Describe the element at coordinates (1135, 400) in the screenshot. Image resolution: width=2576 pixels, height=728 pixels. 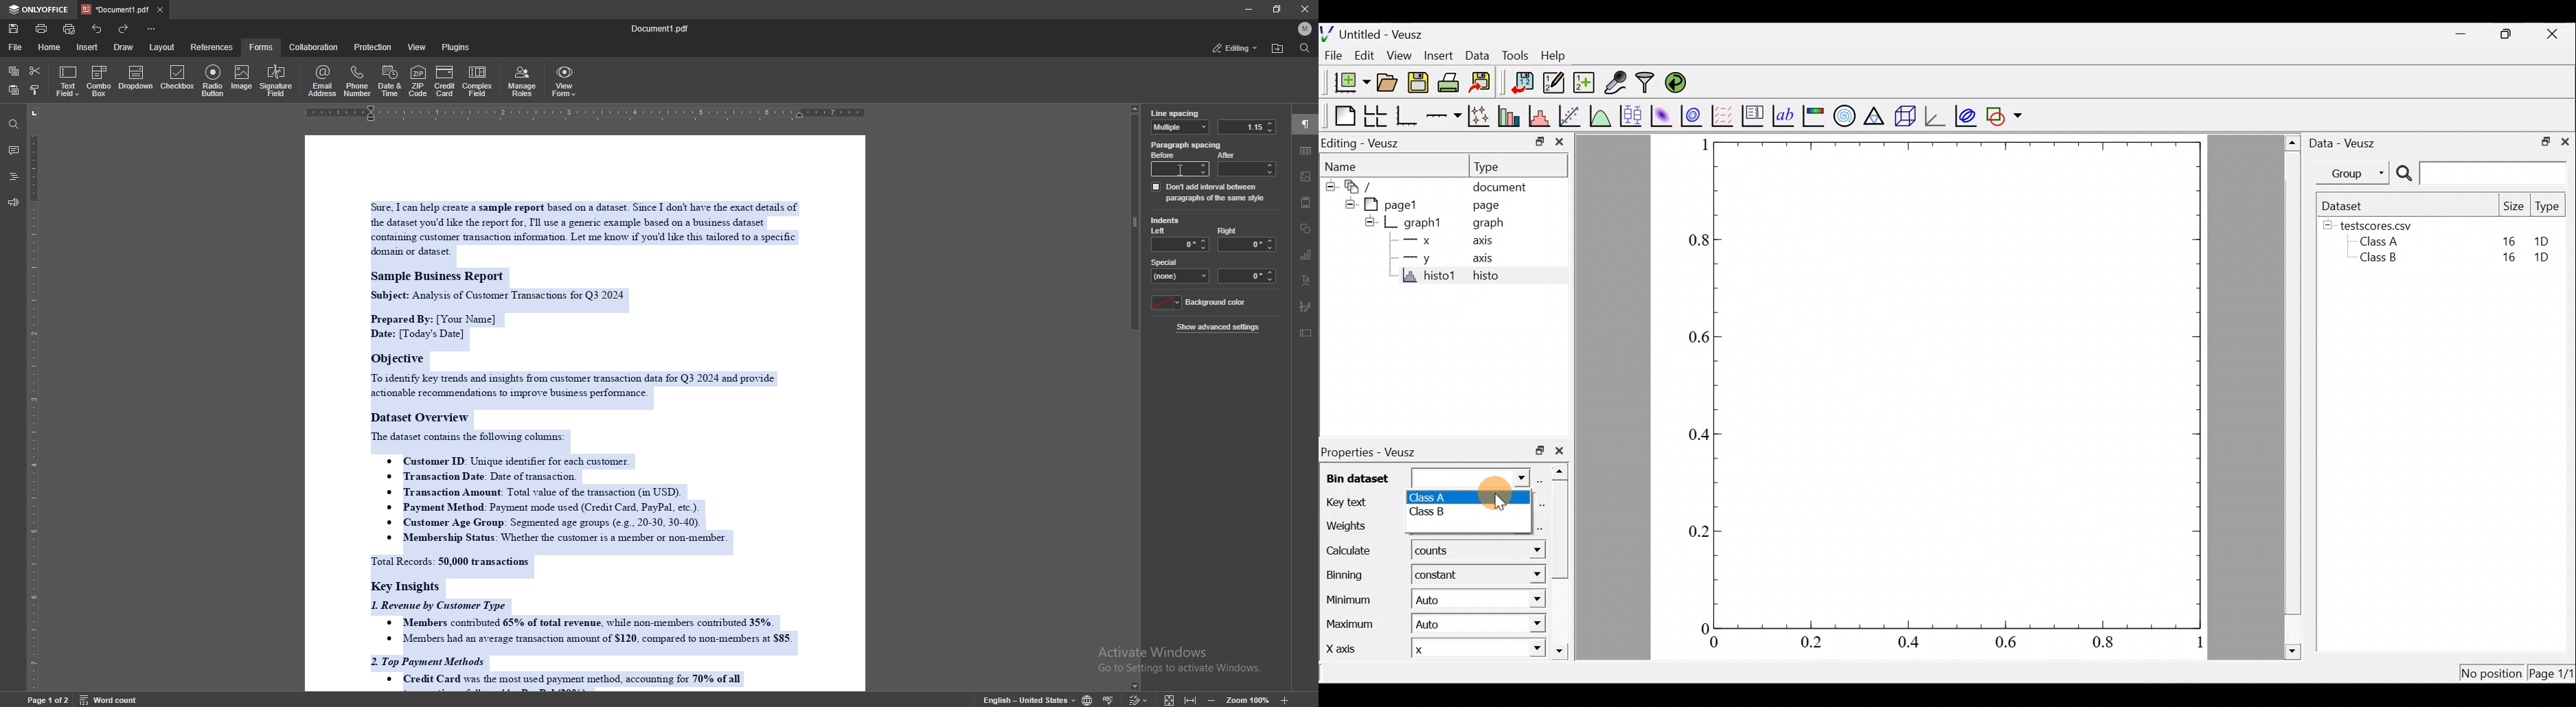
I see `scroll bar` at that location.